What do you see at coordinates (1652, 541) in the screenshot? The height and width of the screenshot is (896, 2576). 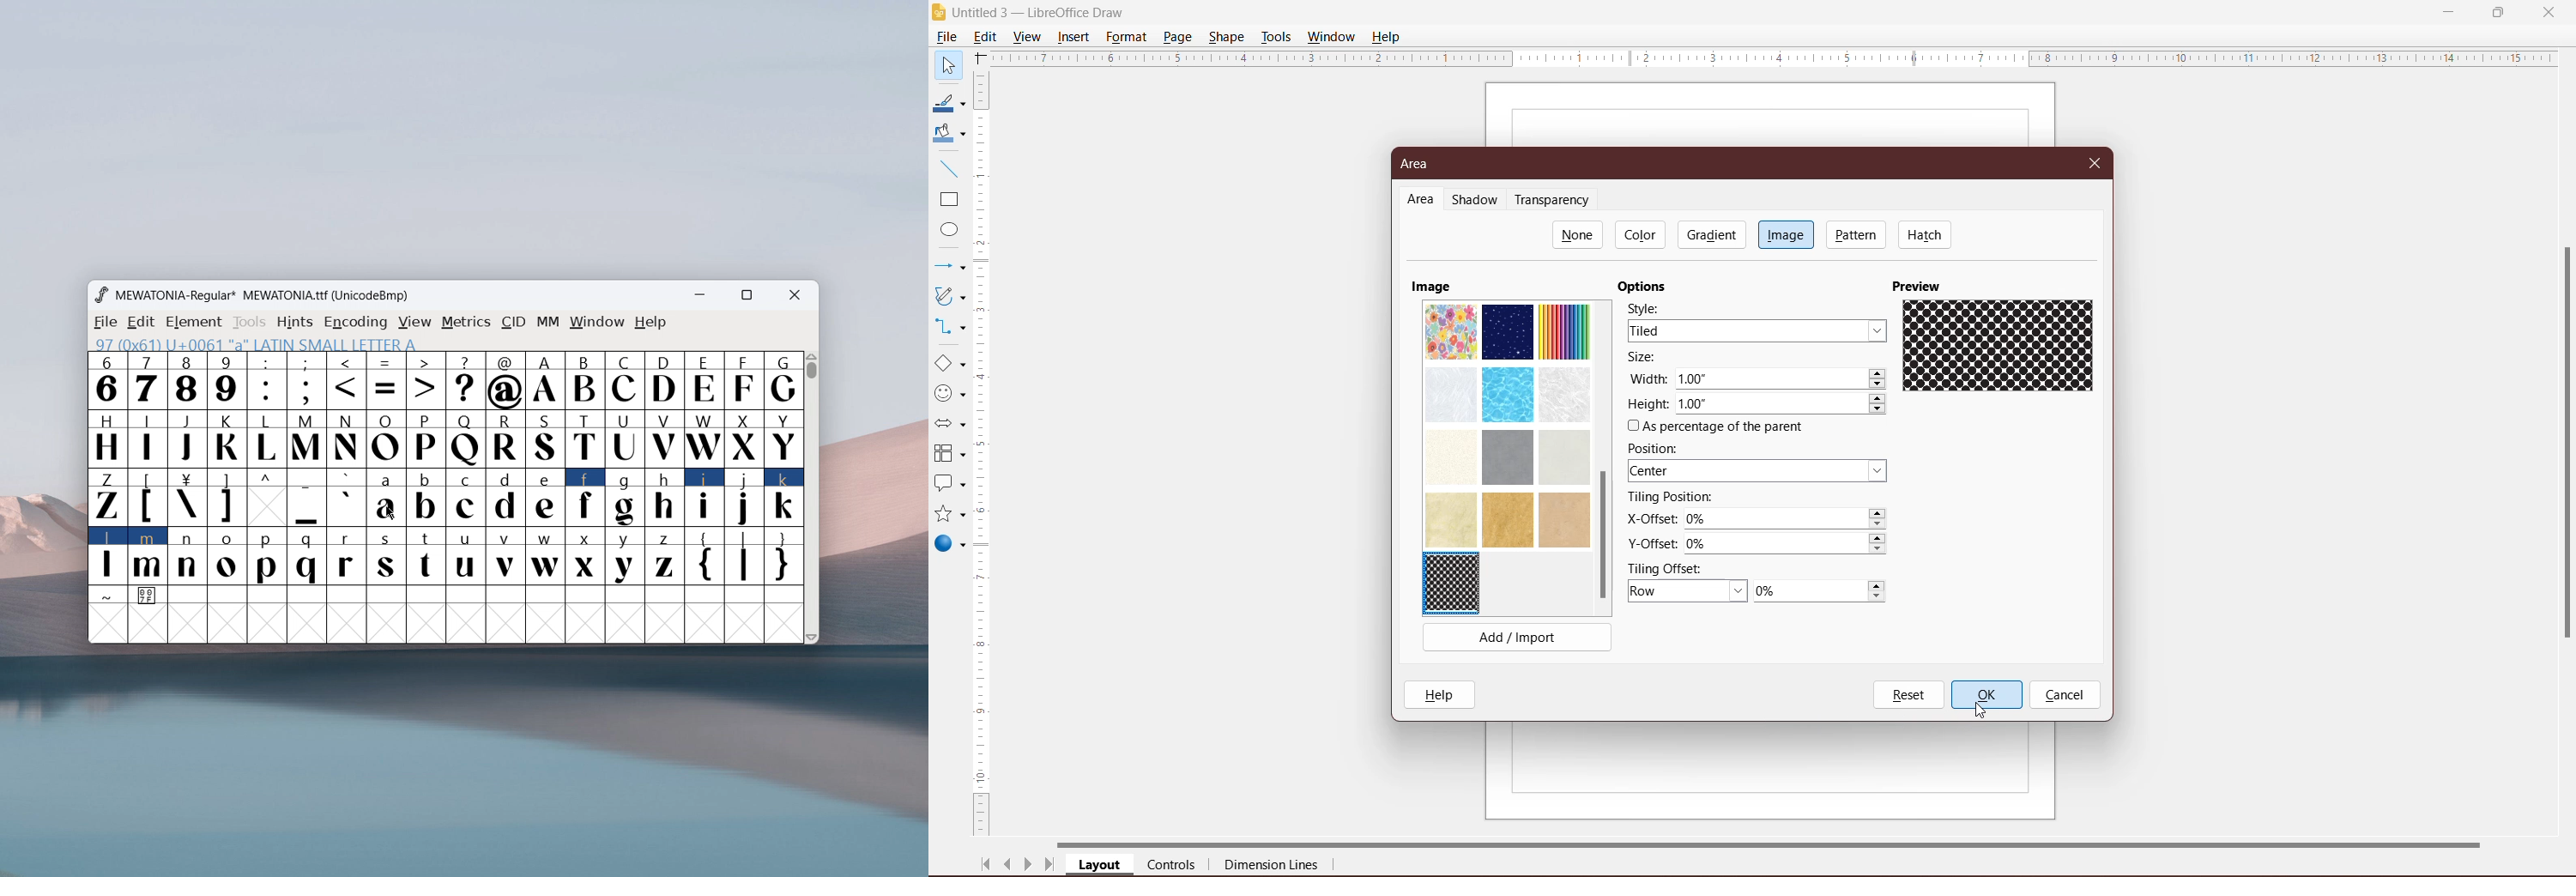 I see `Y-Offset` at bounding box center [1652, 541].